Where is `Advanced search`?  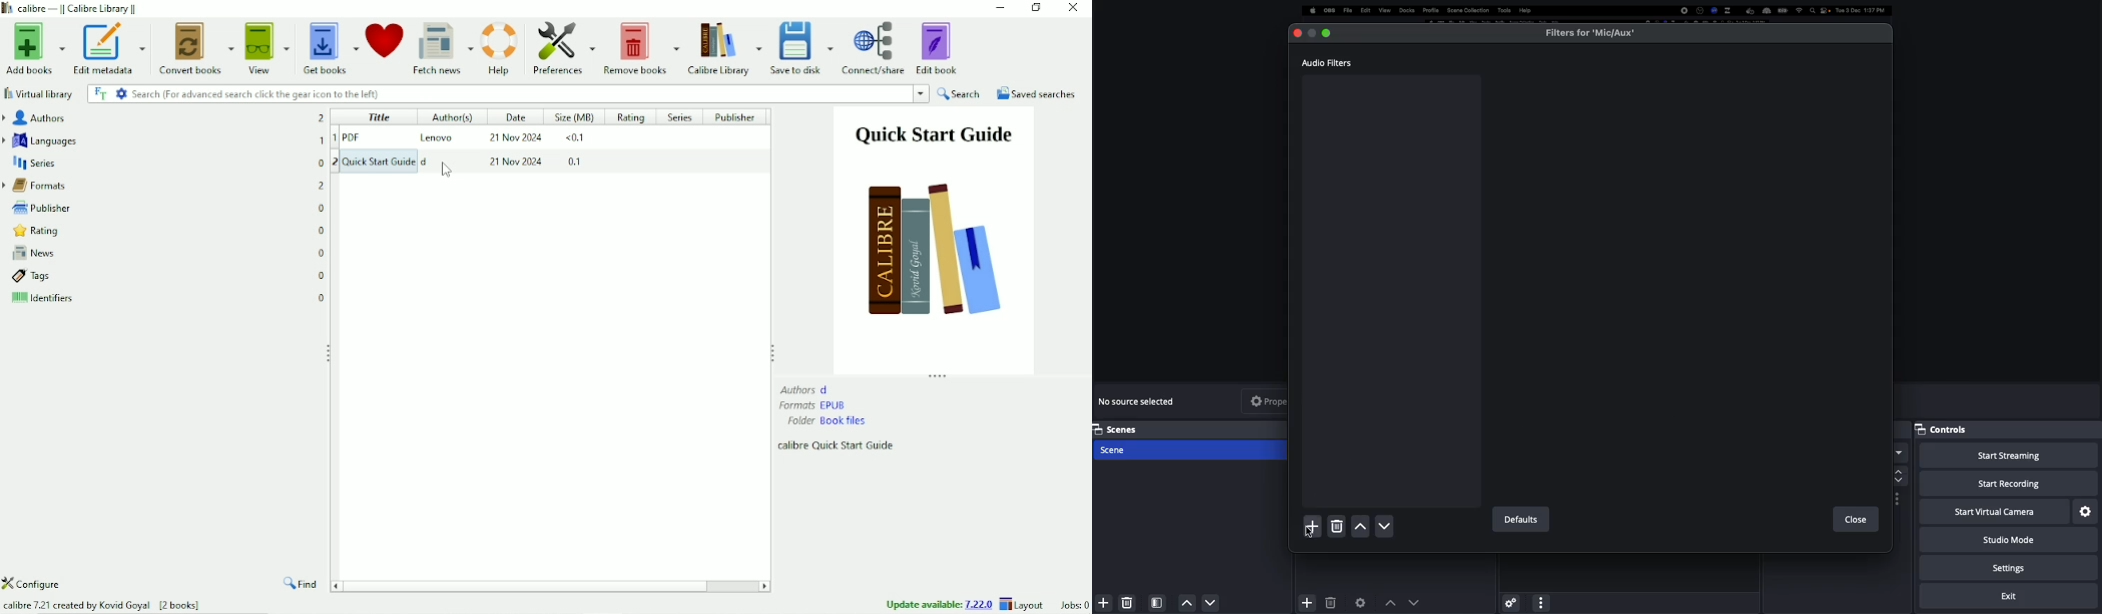 Advanced search is located at coordinates (121, 93).